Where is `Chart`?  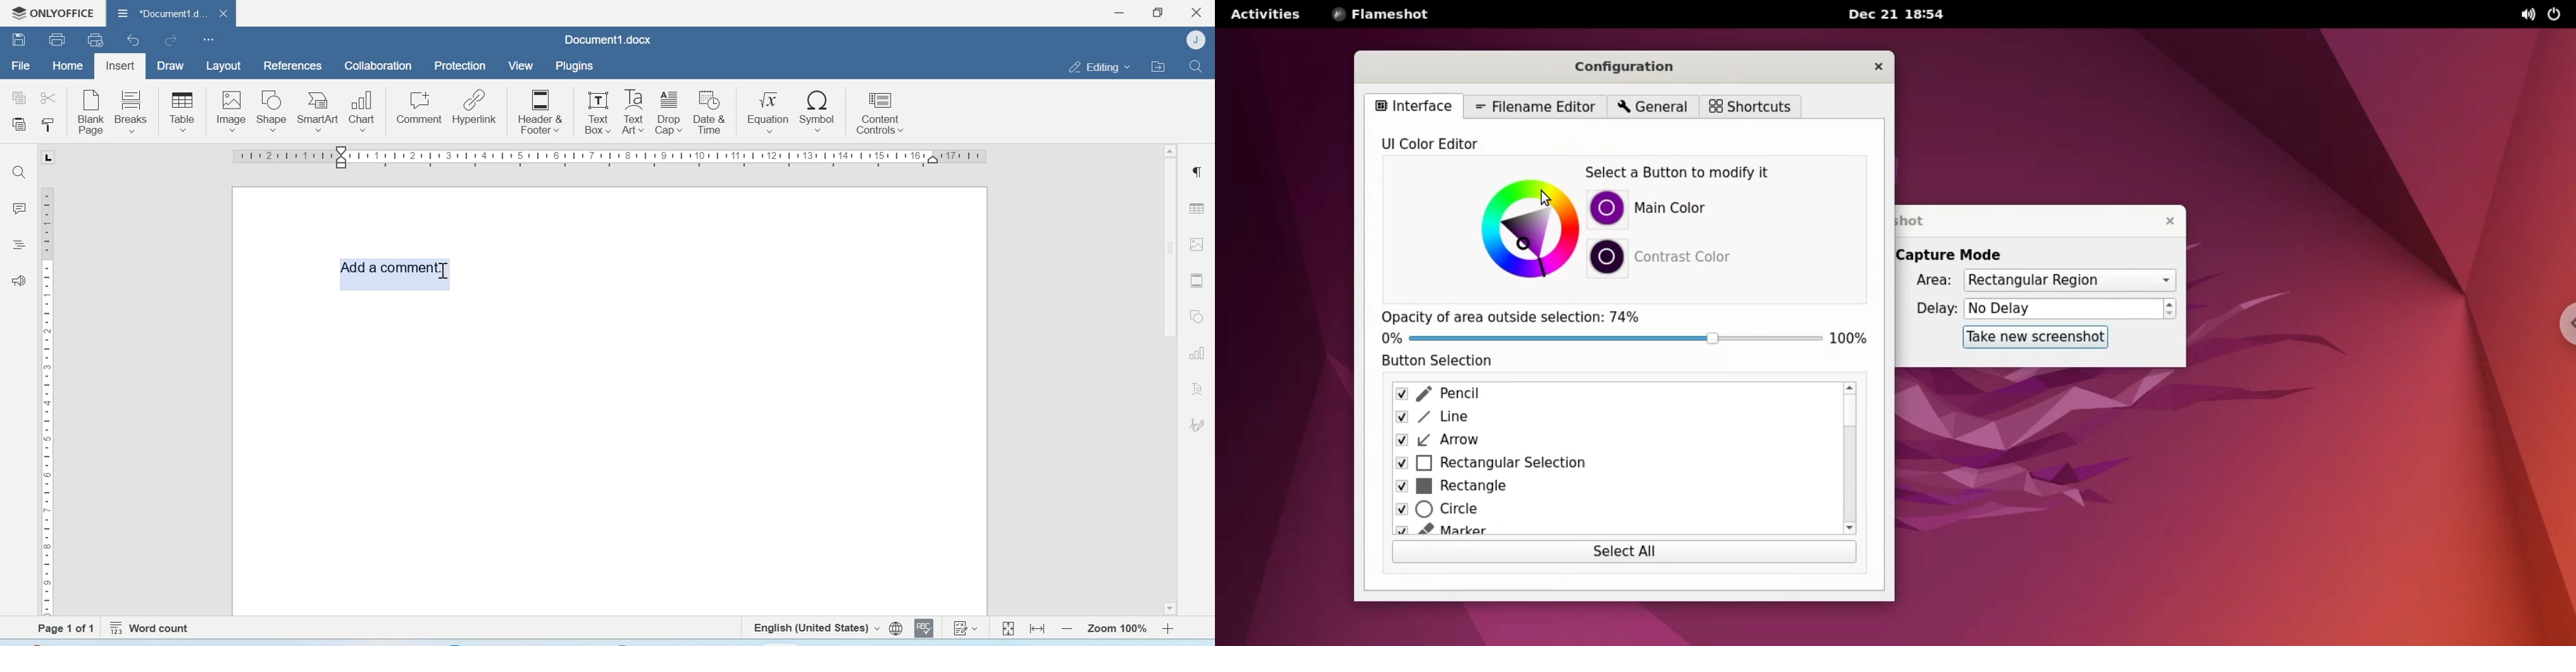 Chart is located at coordinates (363, 110).